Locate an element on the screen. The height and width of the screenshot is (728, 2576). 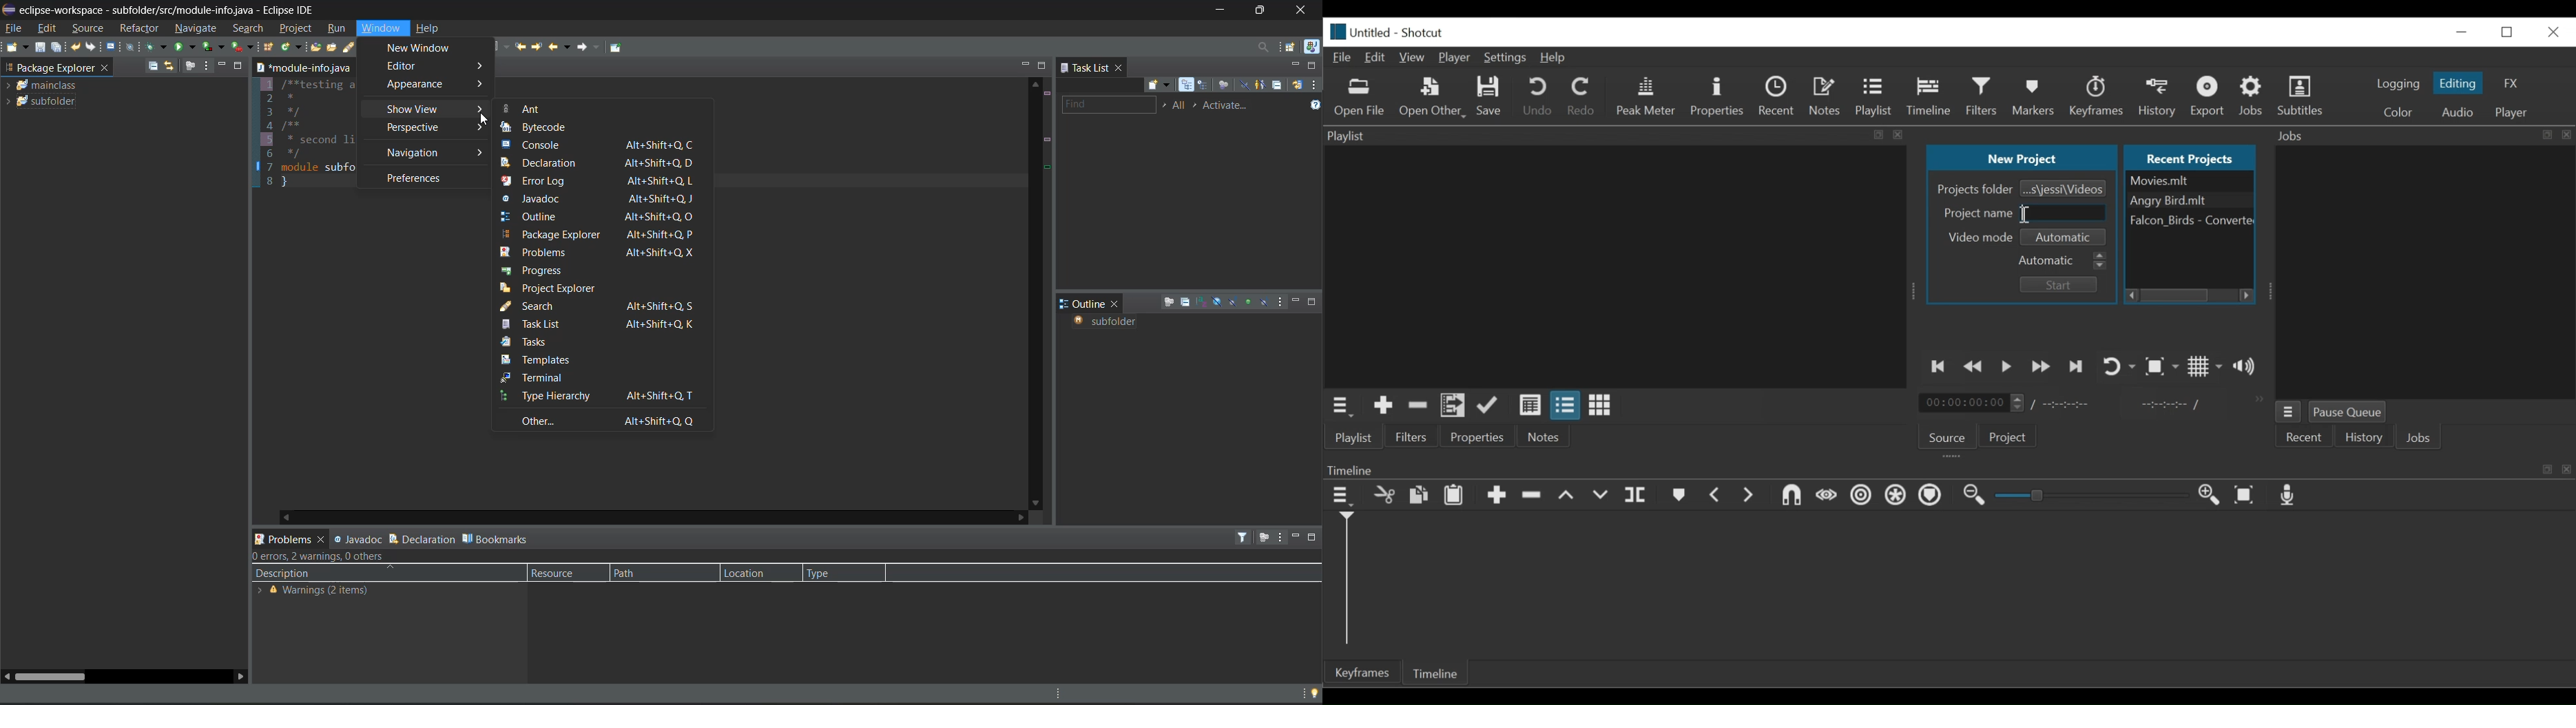
Zoom Timeline in is located at coordinates (2213, 495).